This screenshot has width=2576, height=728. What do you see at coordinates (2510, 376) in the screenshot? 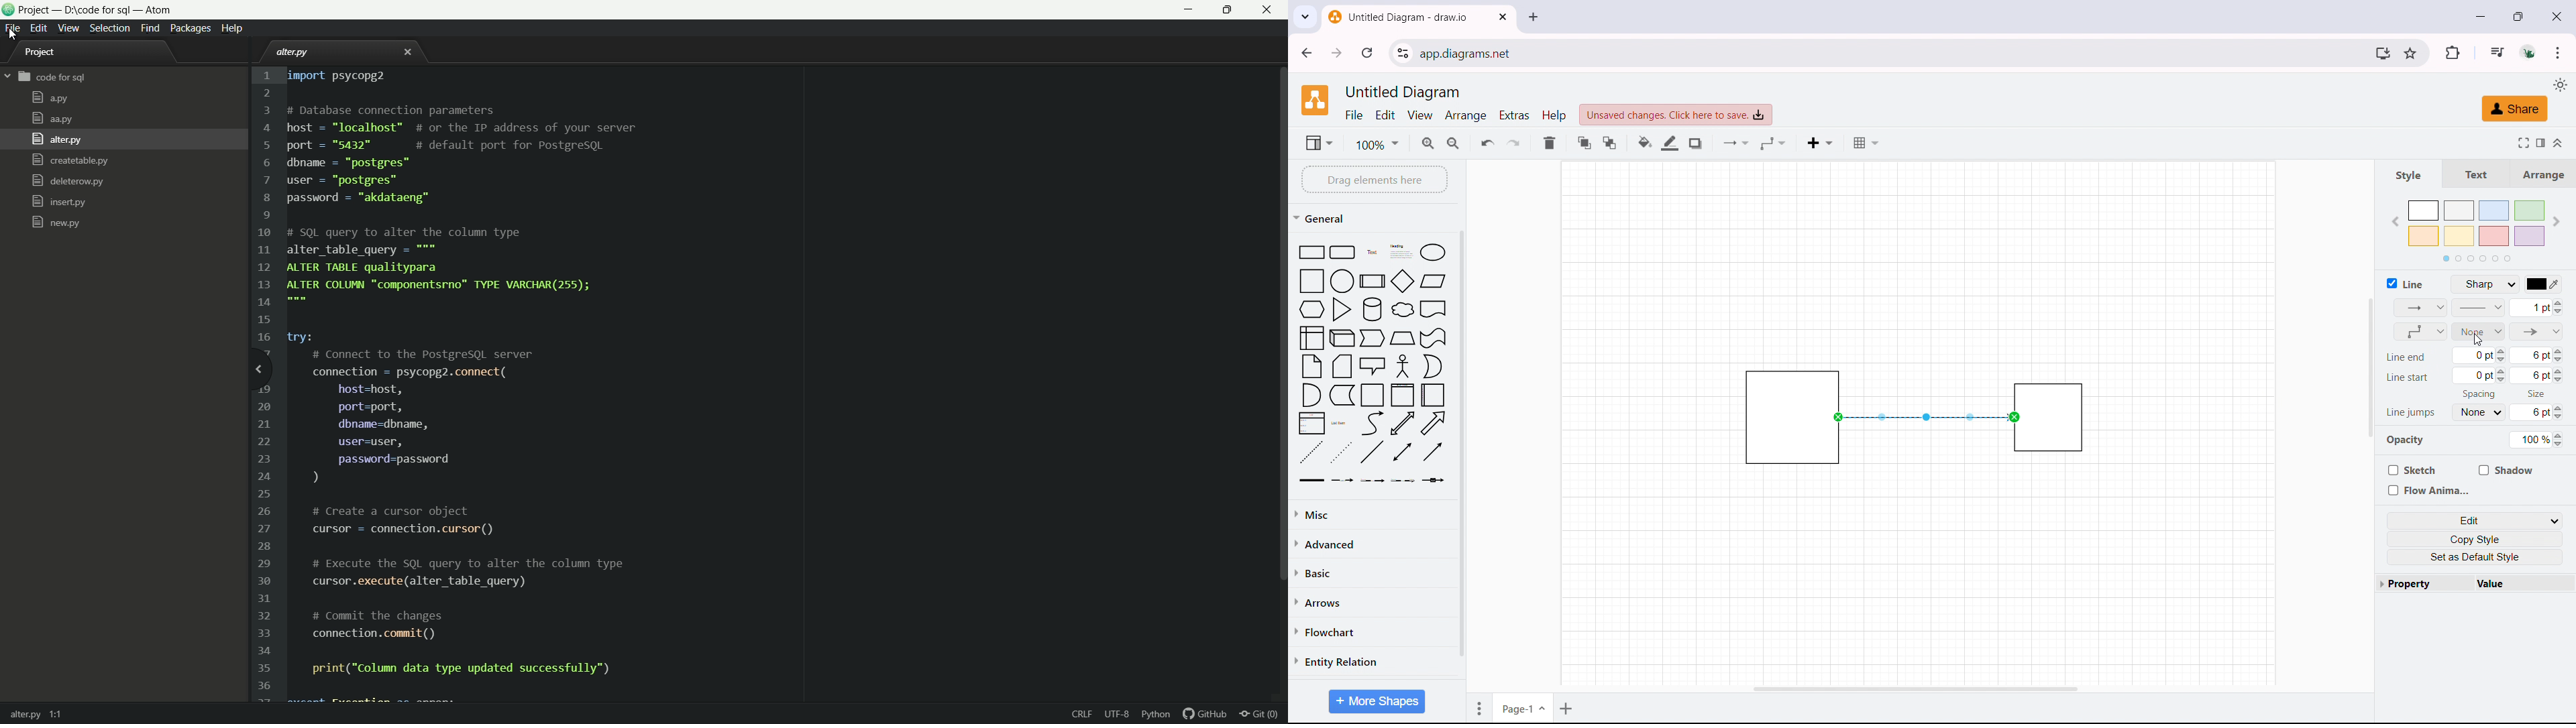
I see `line start size` at bounding box center [2510, 376].